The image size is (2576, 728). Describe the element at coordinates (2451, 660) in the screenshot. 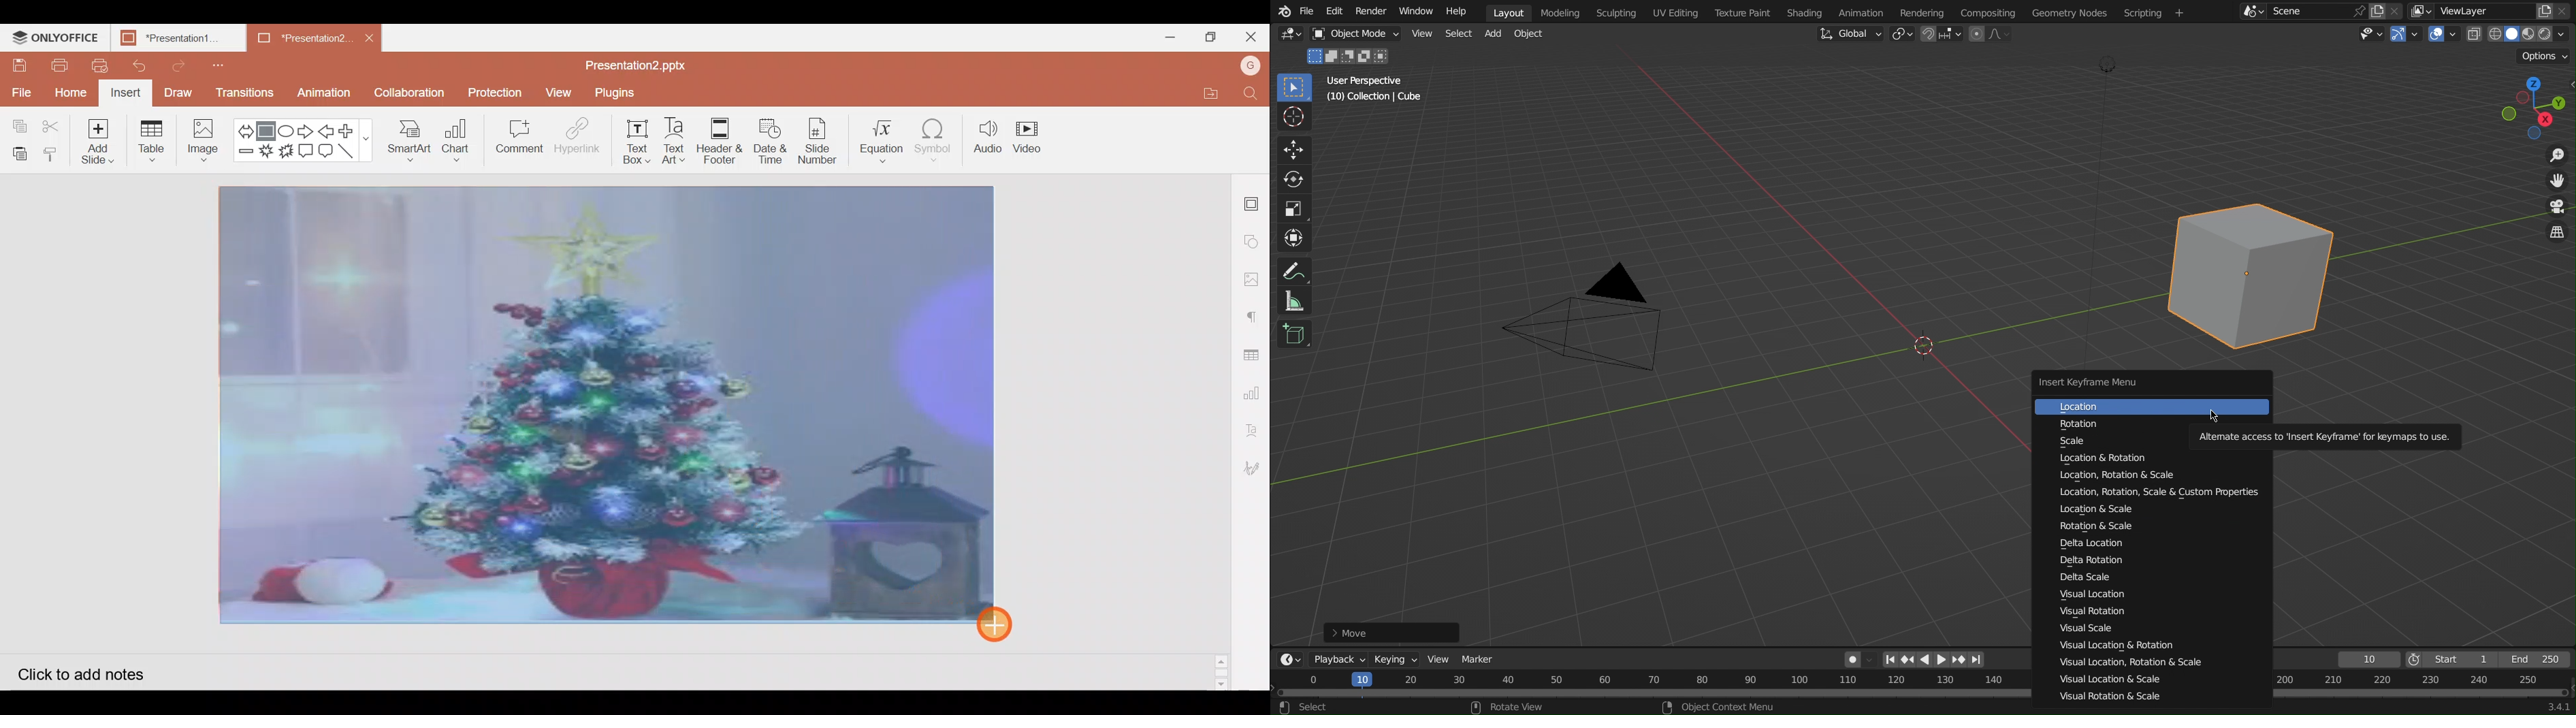

I see `Start` at that location.